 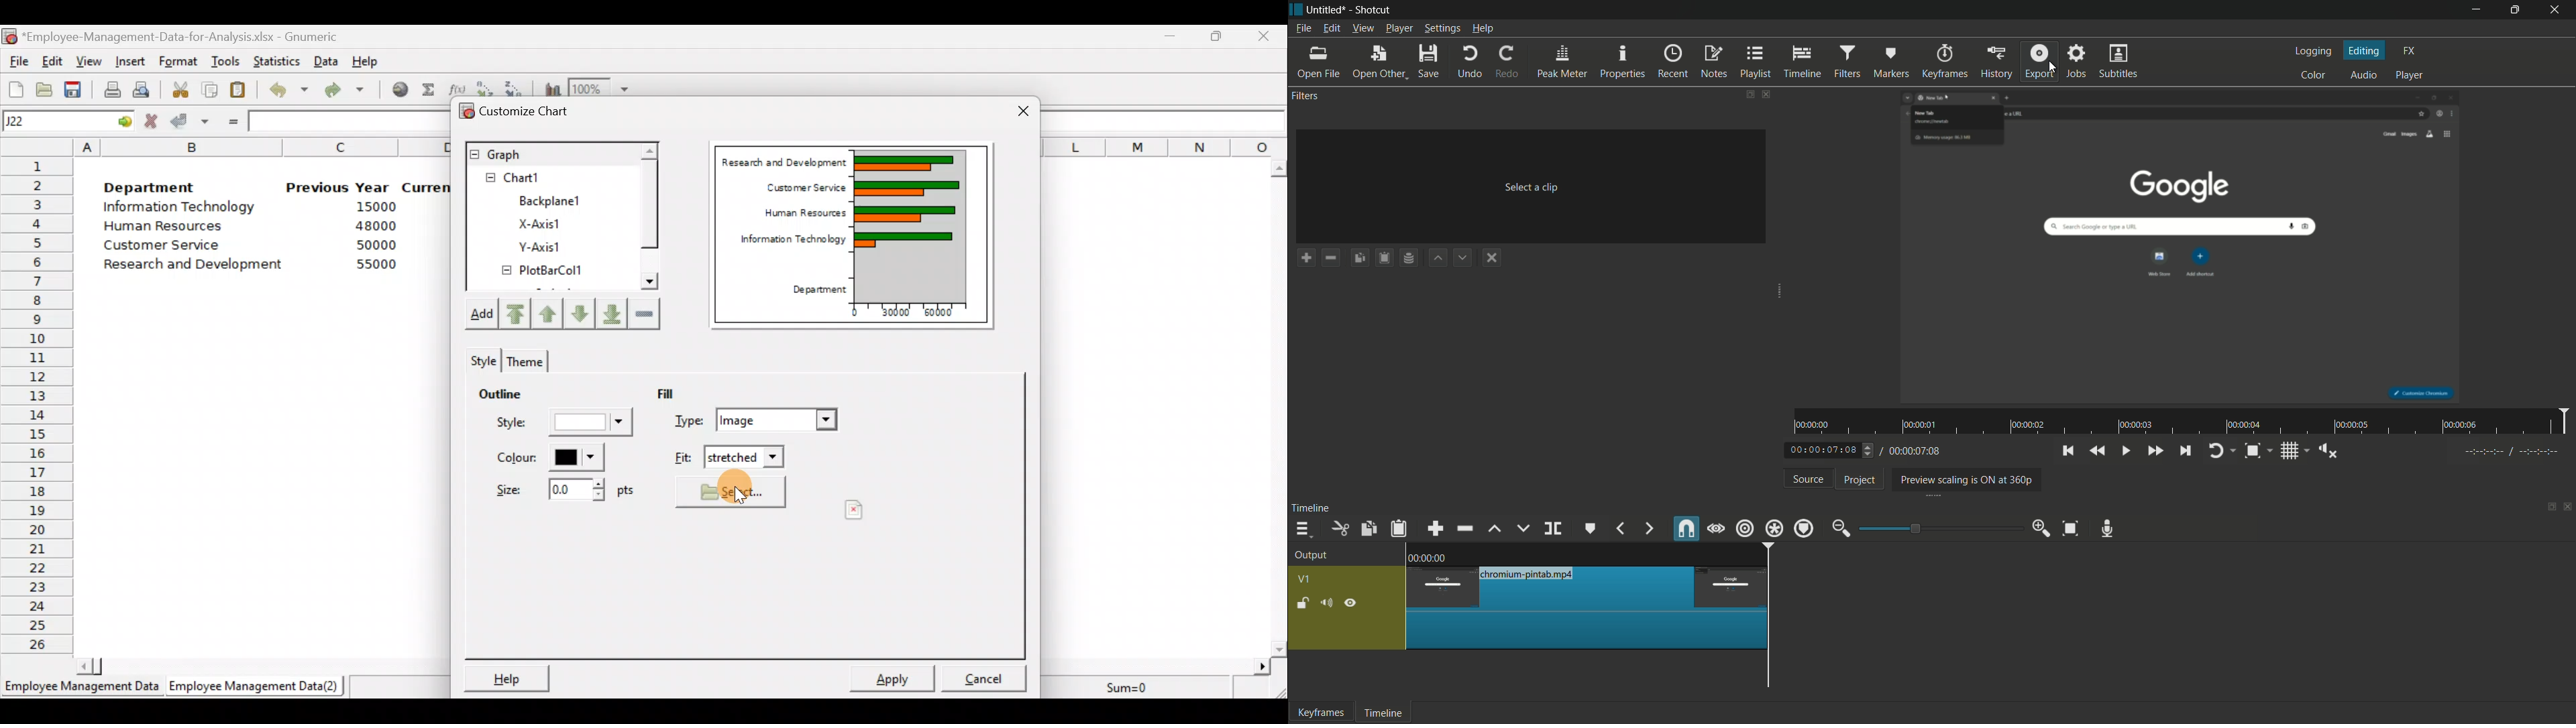 What do you see at coordinates (2184, 451) in the screenshot?
I see `skip to the next point` at bounding box center [2184, 451].